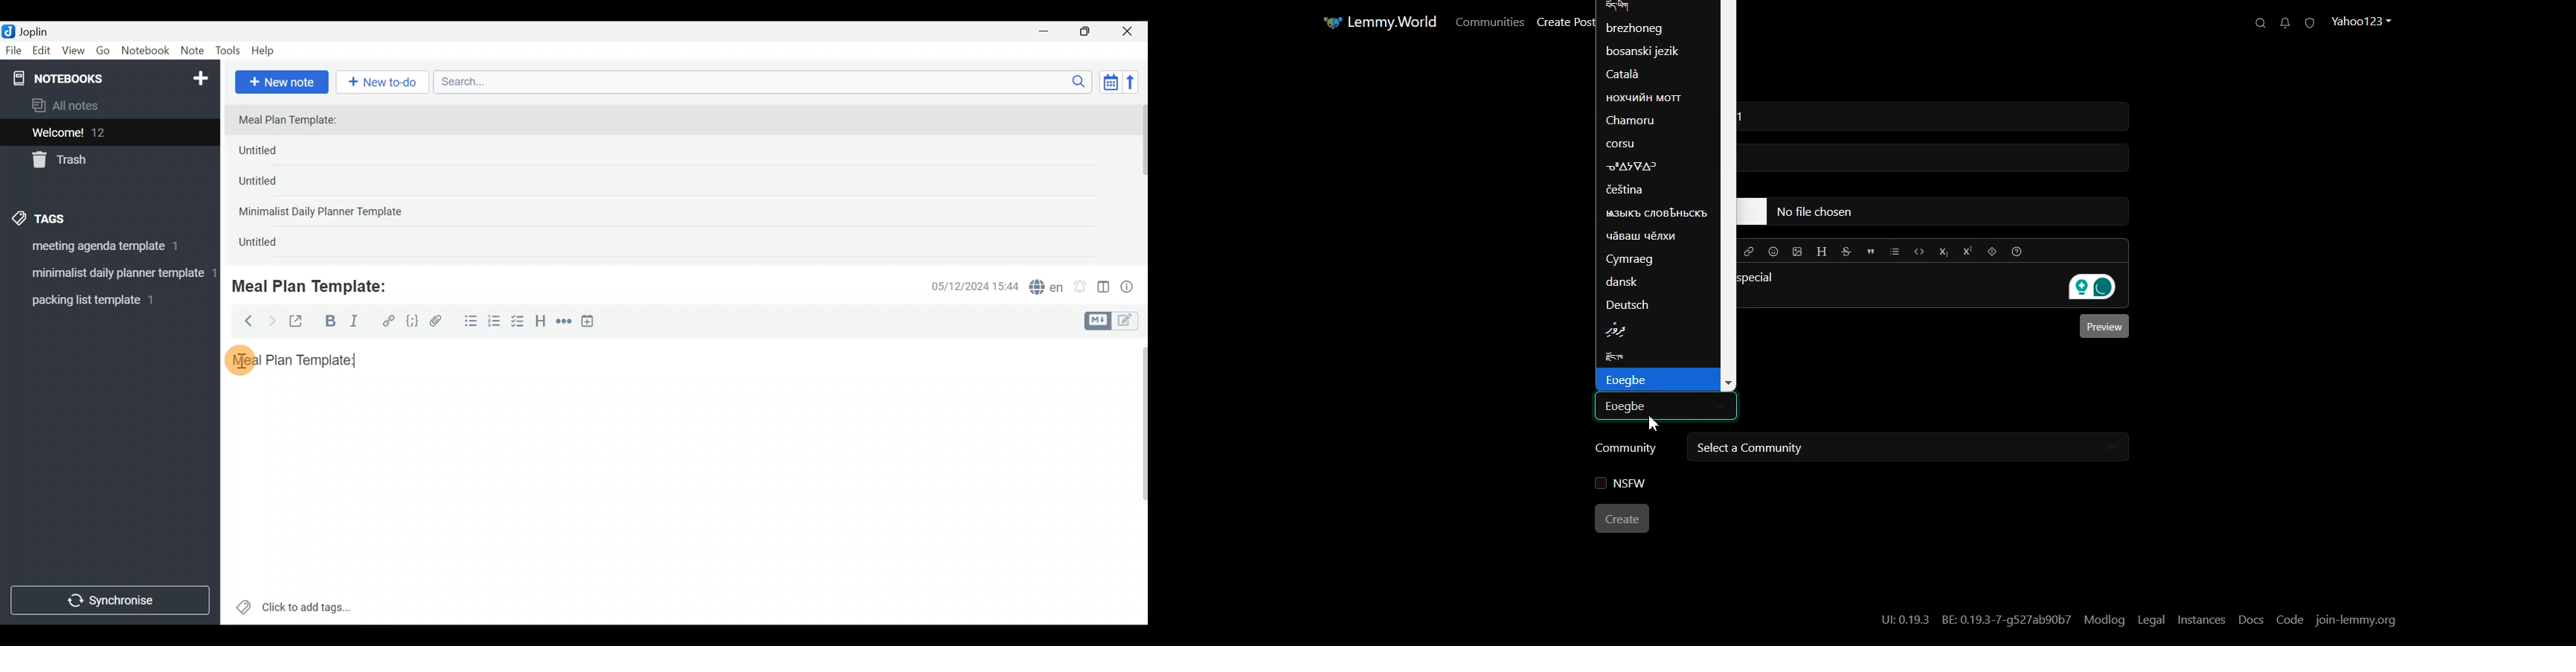 This screenshot has width=2576, height=672. What do you see at coordinates (1050, 30) in the screenshot?
I see `Minimize` at bounding box center [1050, 30].